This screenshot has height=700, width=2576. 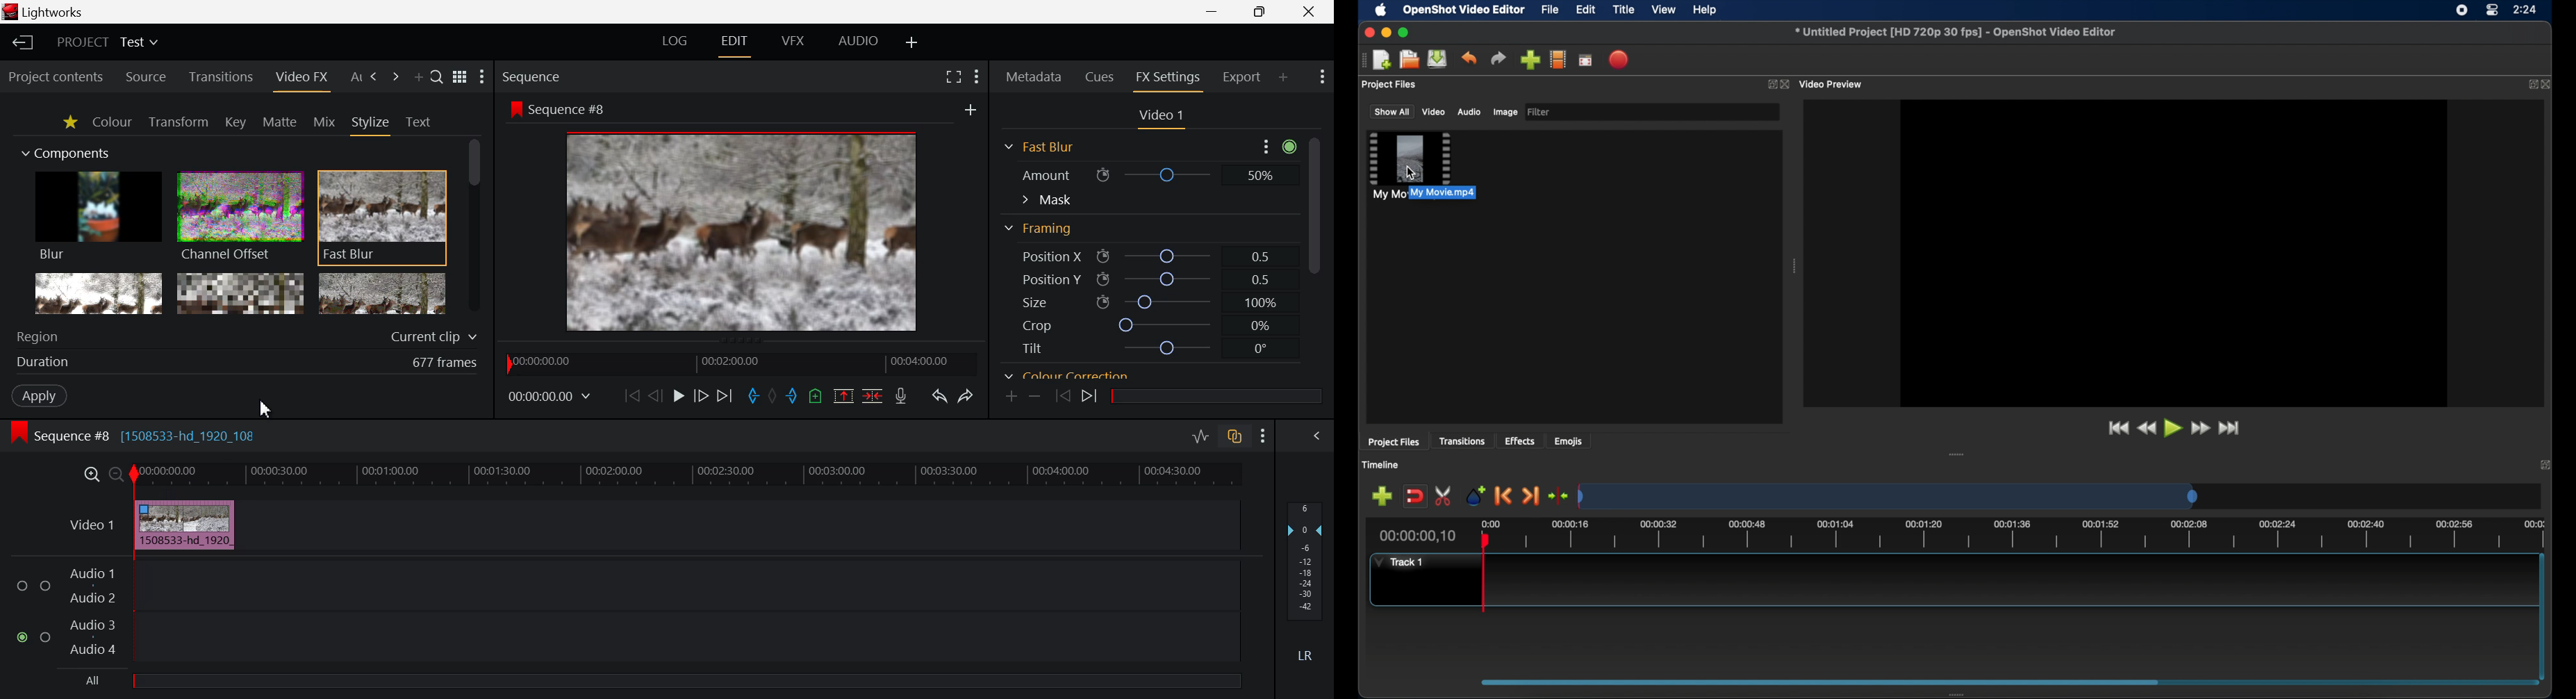 What do you see at coordinates (1139, 372) in the screenshot?
I see `Color correction` at bounding box center [1139, 372].